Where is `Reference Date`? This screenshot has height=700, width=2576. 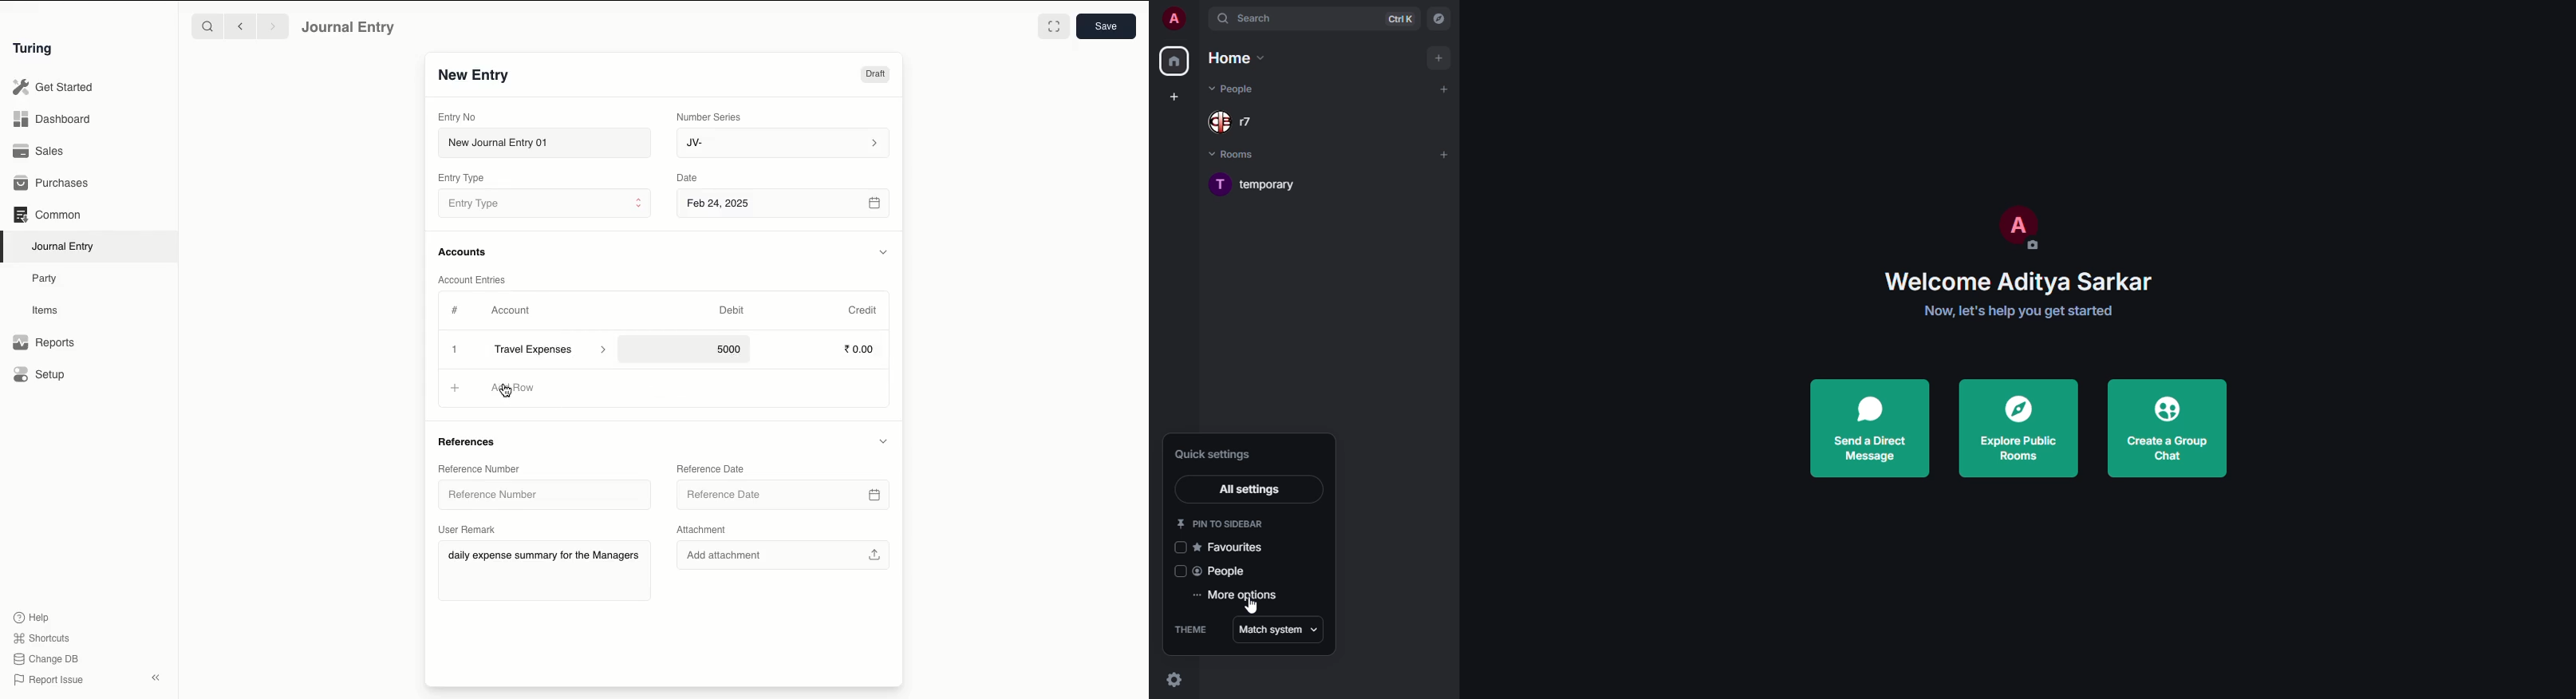
Reference Date is located at coordinates (709, 468).